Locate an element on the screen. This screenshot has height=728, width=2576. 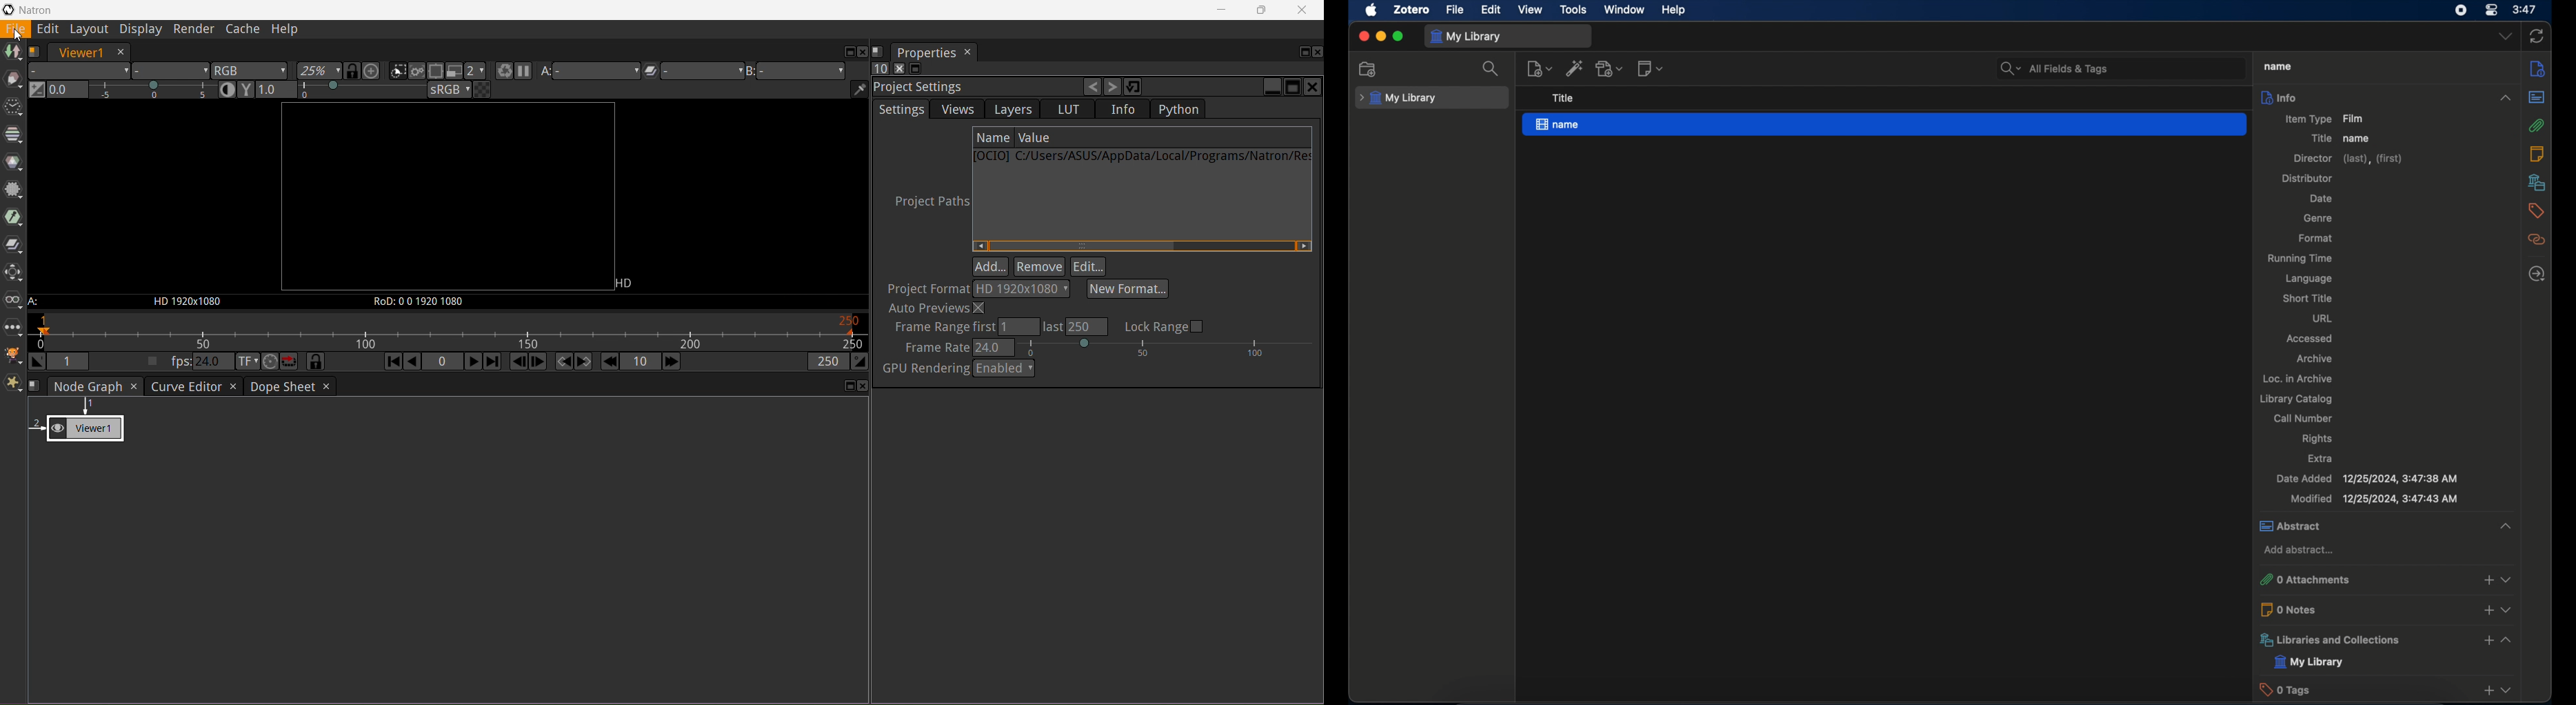
Project Format is located at coordinates (929, 290).